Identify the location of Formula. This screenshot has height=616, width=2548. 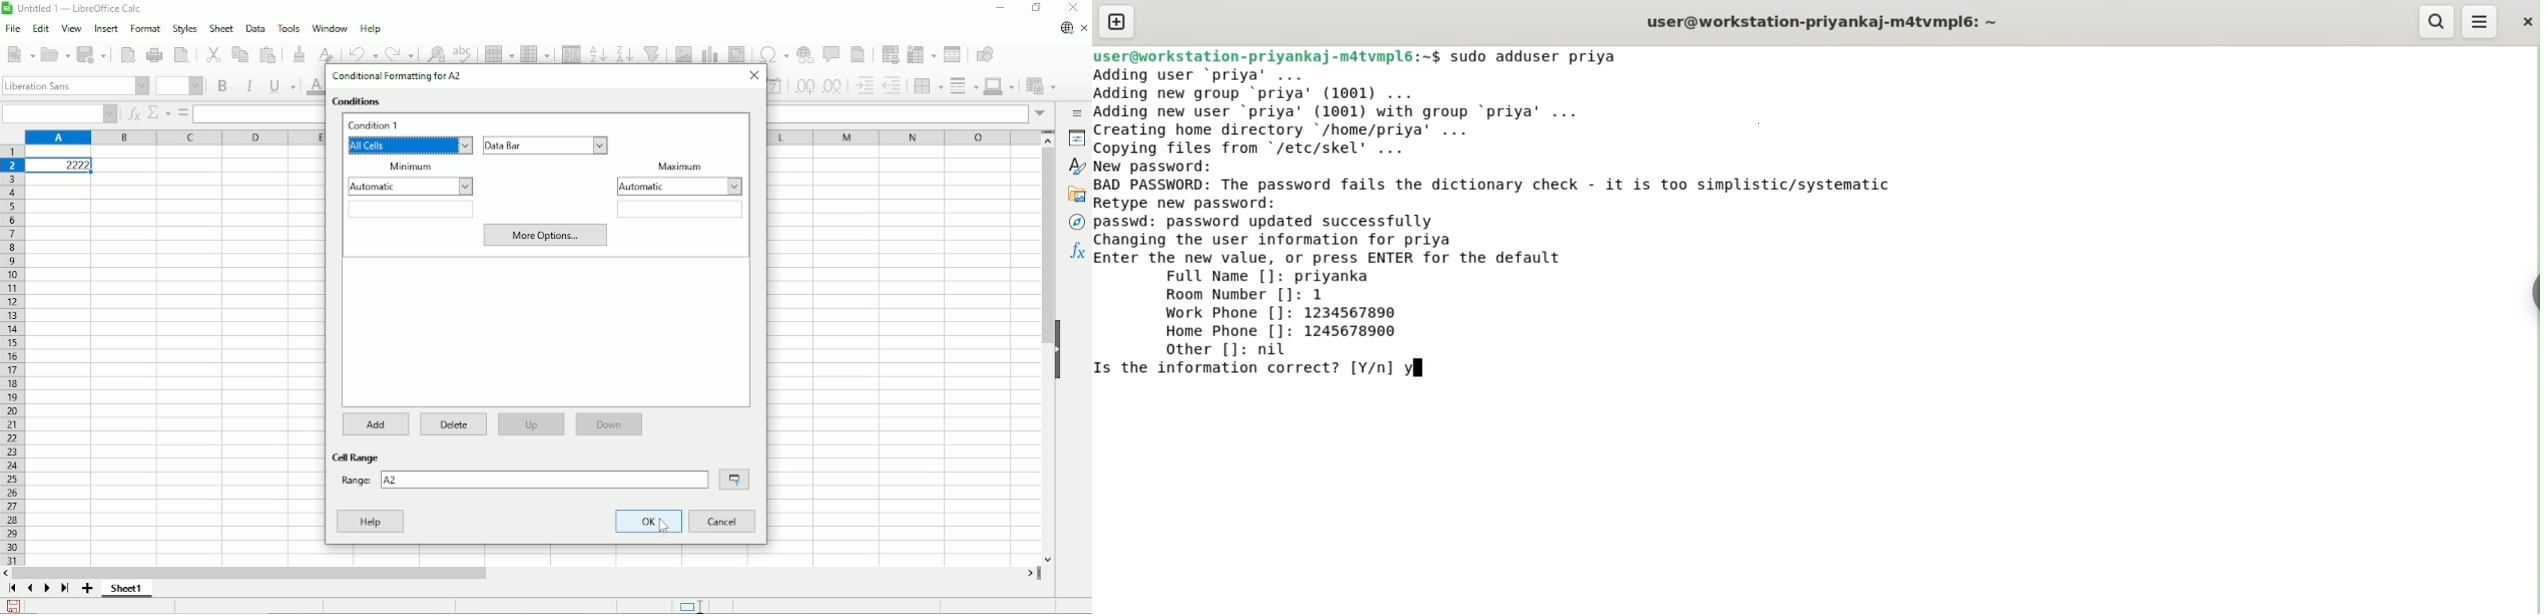
(182, 113).